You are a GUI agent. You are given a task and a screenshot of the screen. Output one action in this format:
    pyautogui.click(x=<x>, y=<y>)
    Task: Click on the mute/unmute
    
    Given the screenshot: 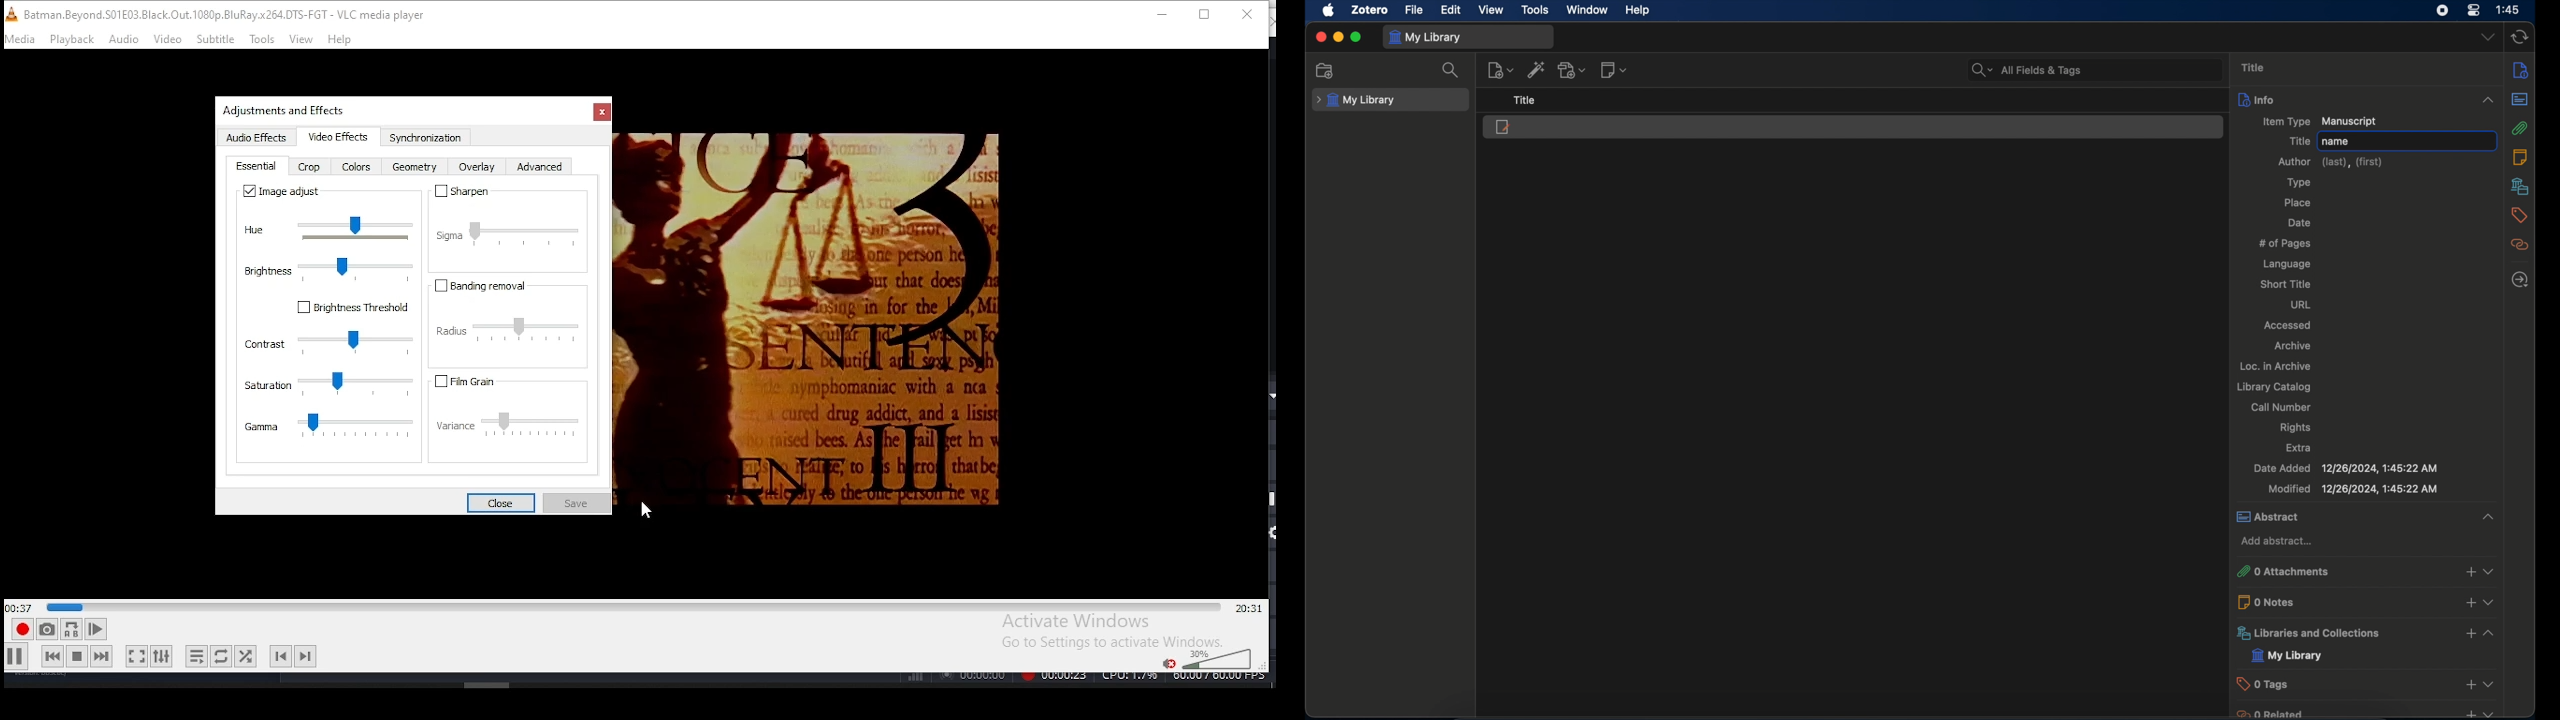 What is the action you would take?
    pyautogui.click(x=1166, y=662)
    